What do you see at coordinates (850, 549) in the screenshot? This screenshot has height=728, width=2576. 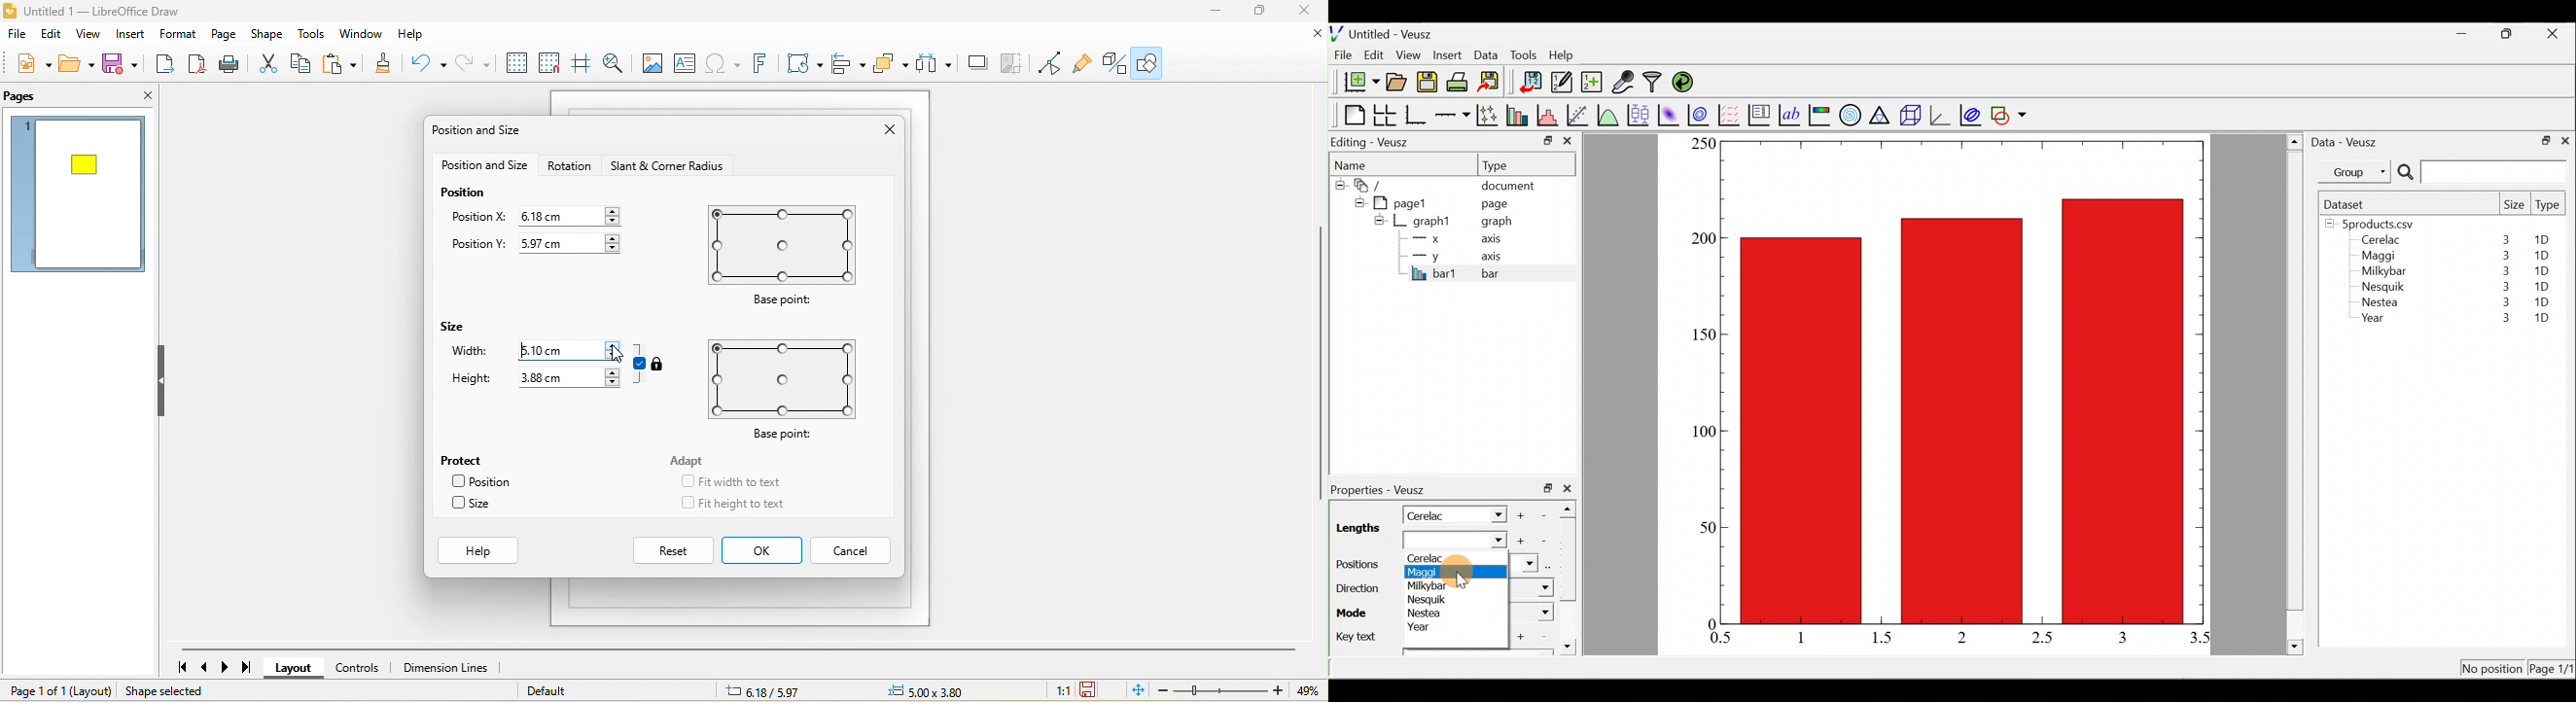 I see `cancel` at bounding box center [850, 549].